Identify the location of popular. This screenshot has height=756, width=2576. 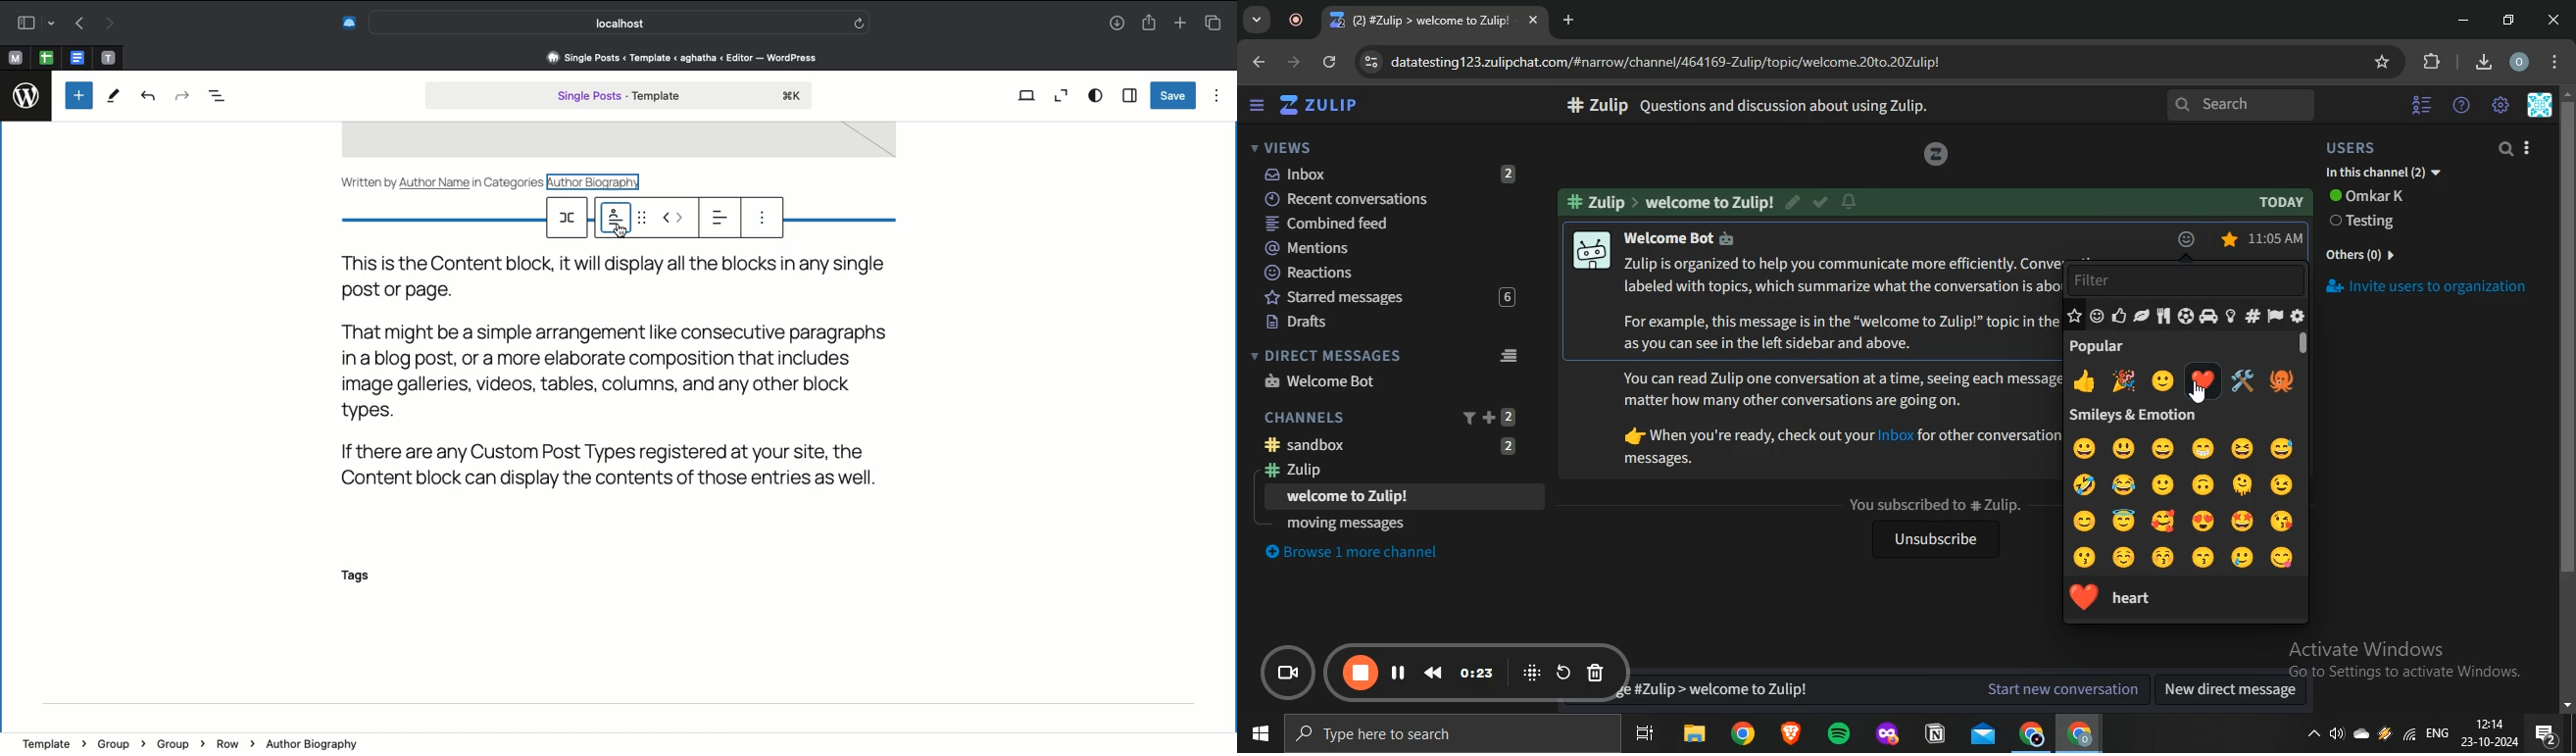
(2075, 316).